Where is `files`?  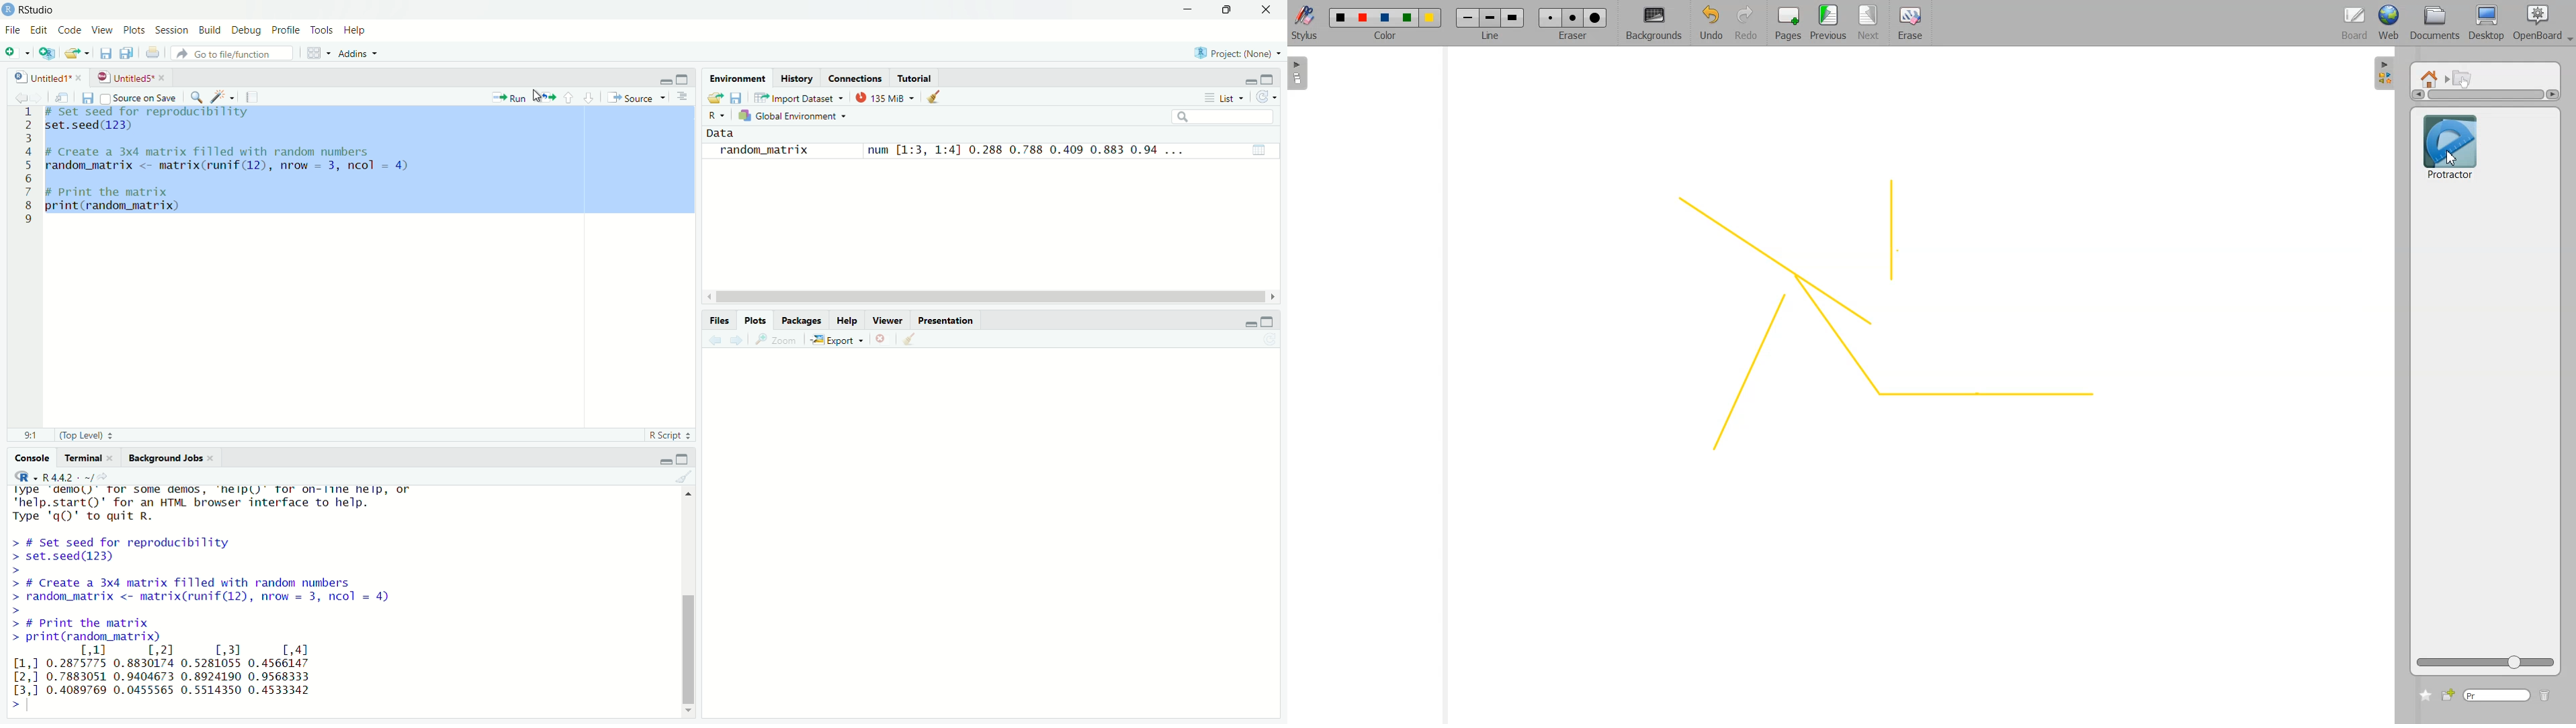 files is located at coordinates (103, 53).